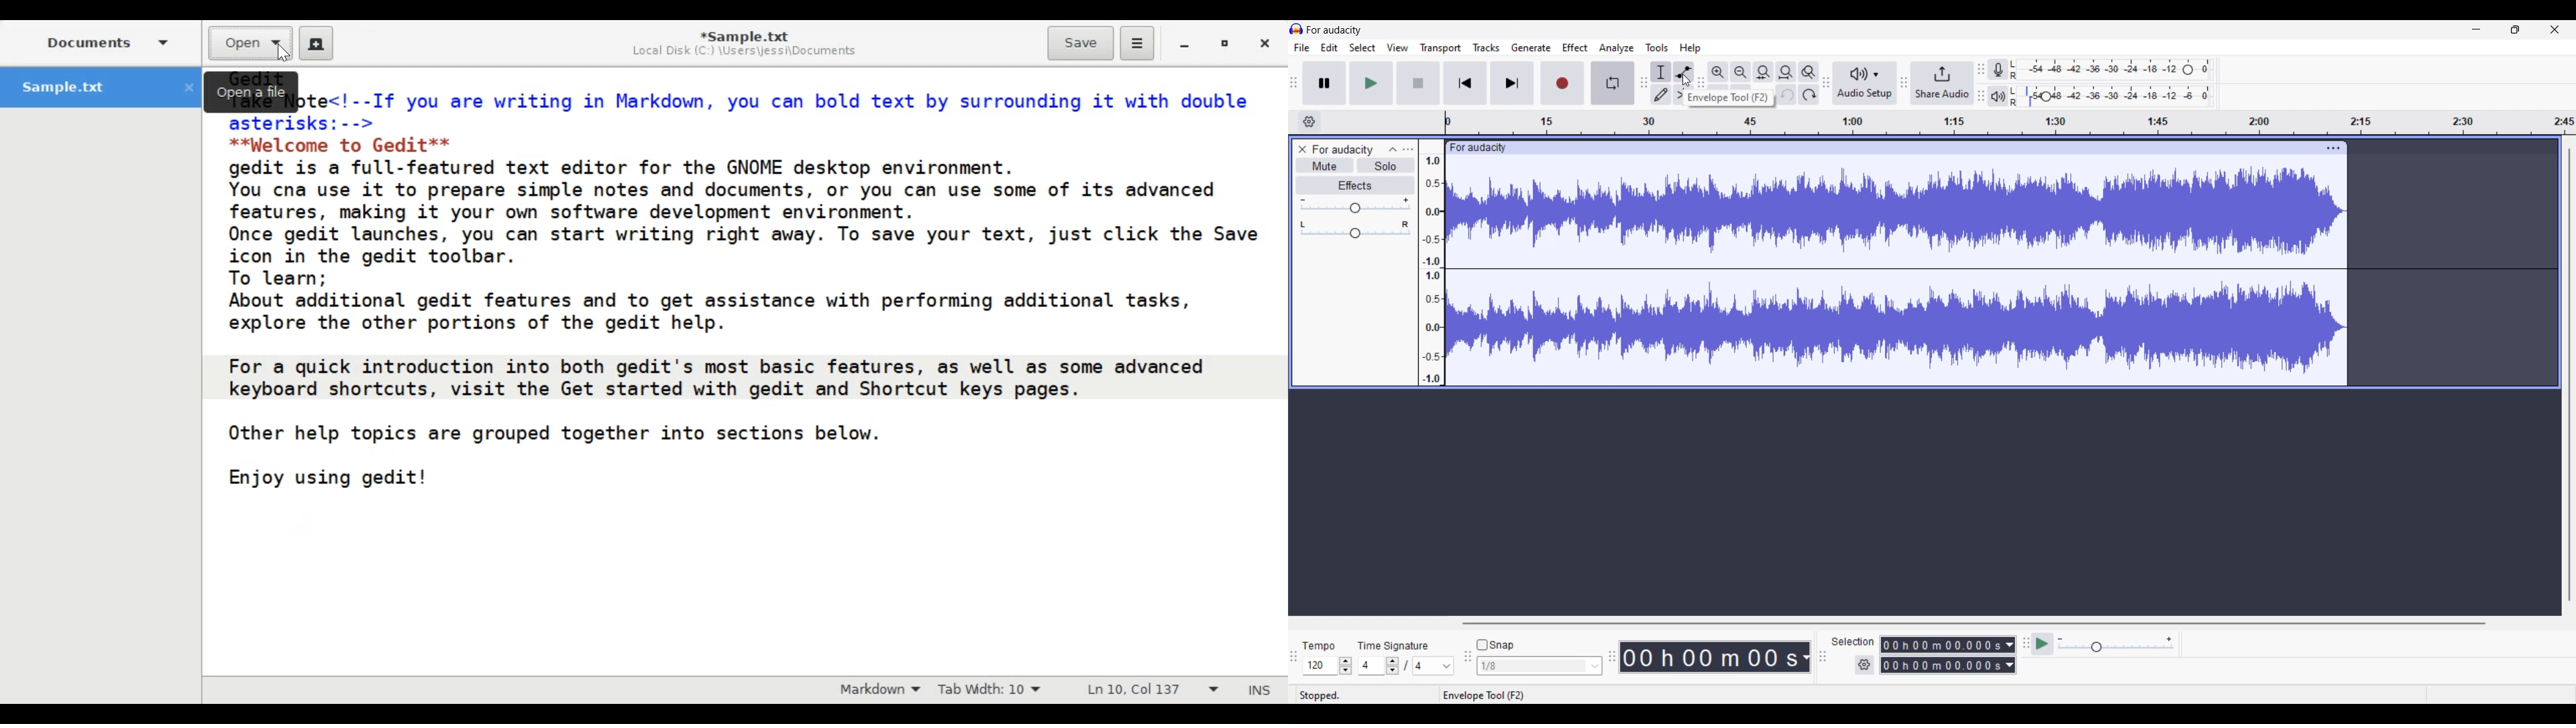  What do you see at coordinates (2555, 29) in the screenshot?
I see `Close interface` at bounding box center [2555, 29].